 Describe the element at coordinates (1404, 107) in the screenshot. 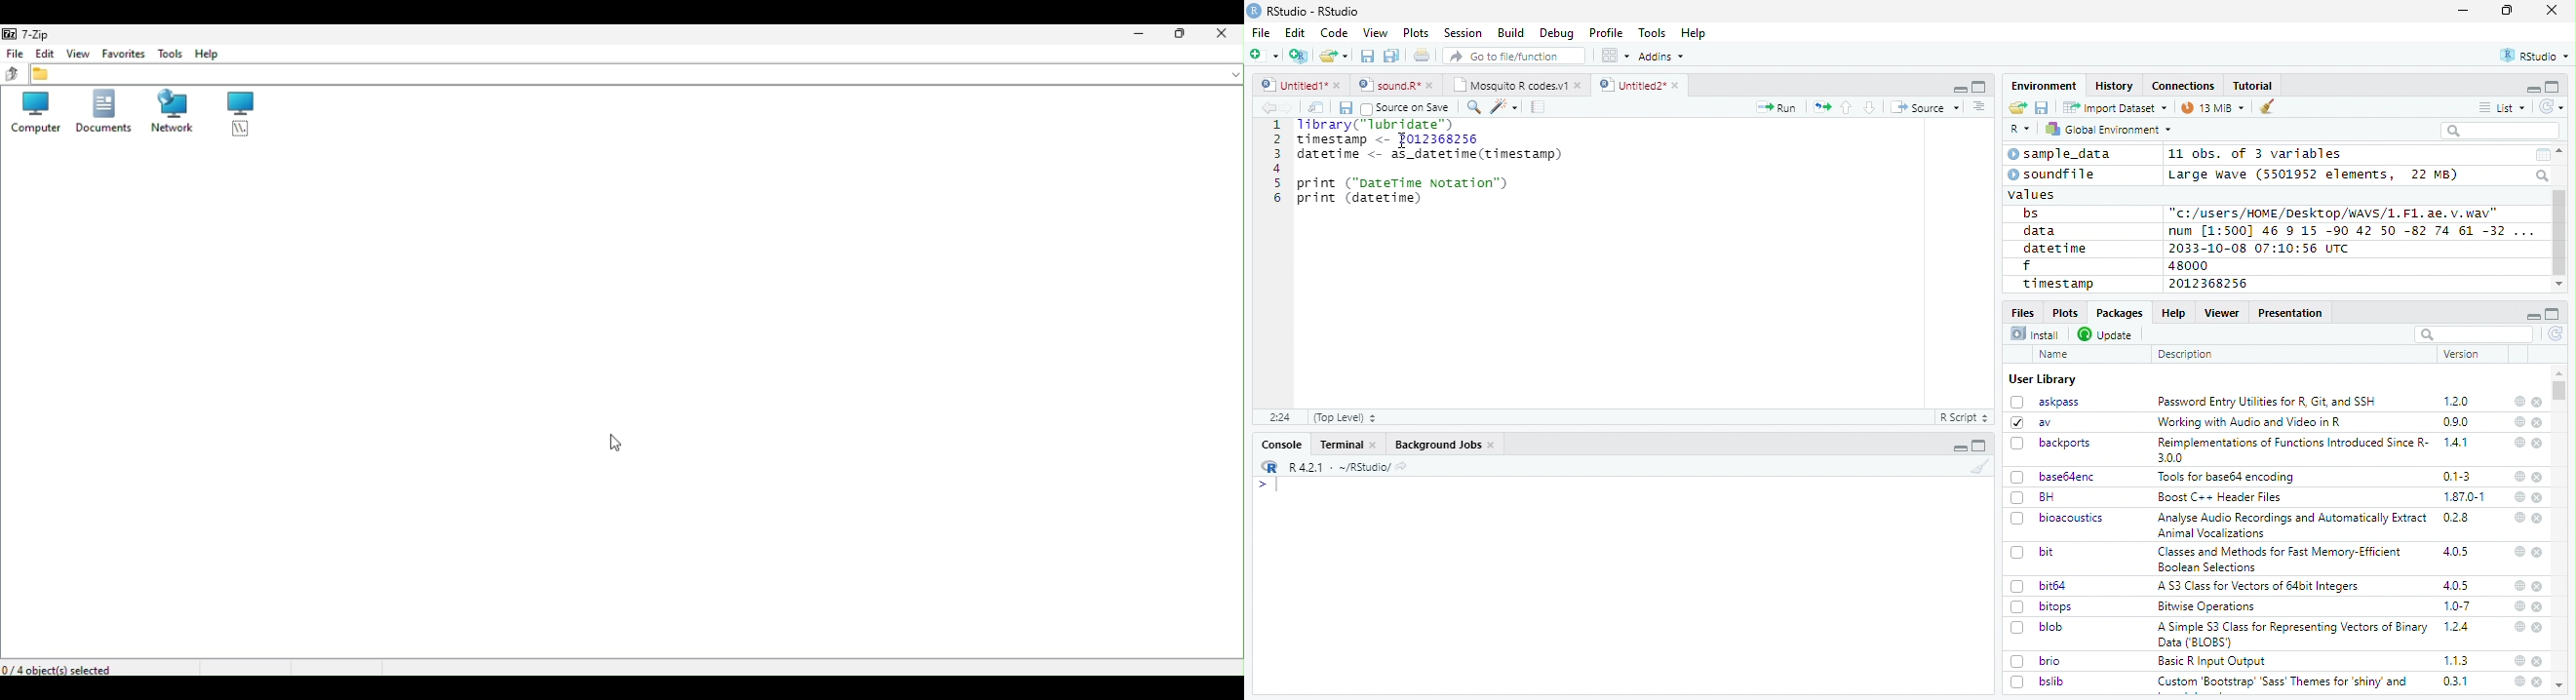

I see `Source on Save` at that location.